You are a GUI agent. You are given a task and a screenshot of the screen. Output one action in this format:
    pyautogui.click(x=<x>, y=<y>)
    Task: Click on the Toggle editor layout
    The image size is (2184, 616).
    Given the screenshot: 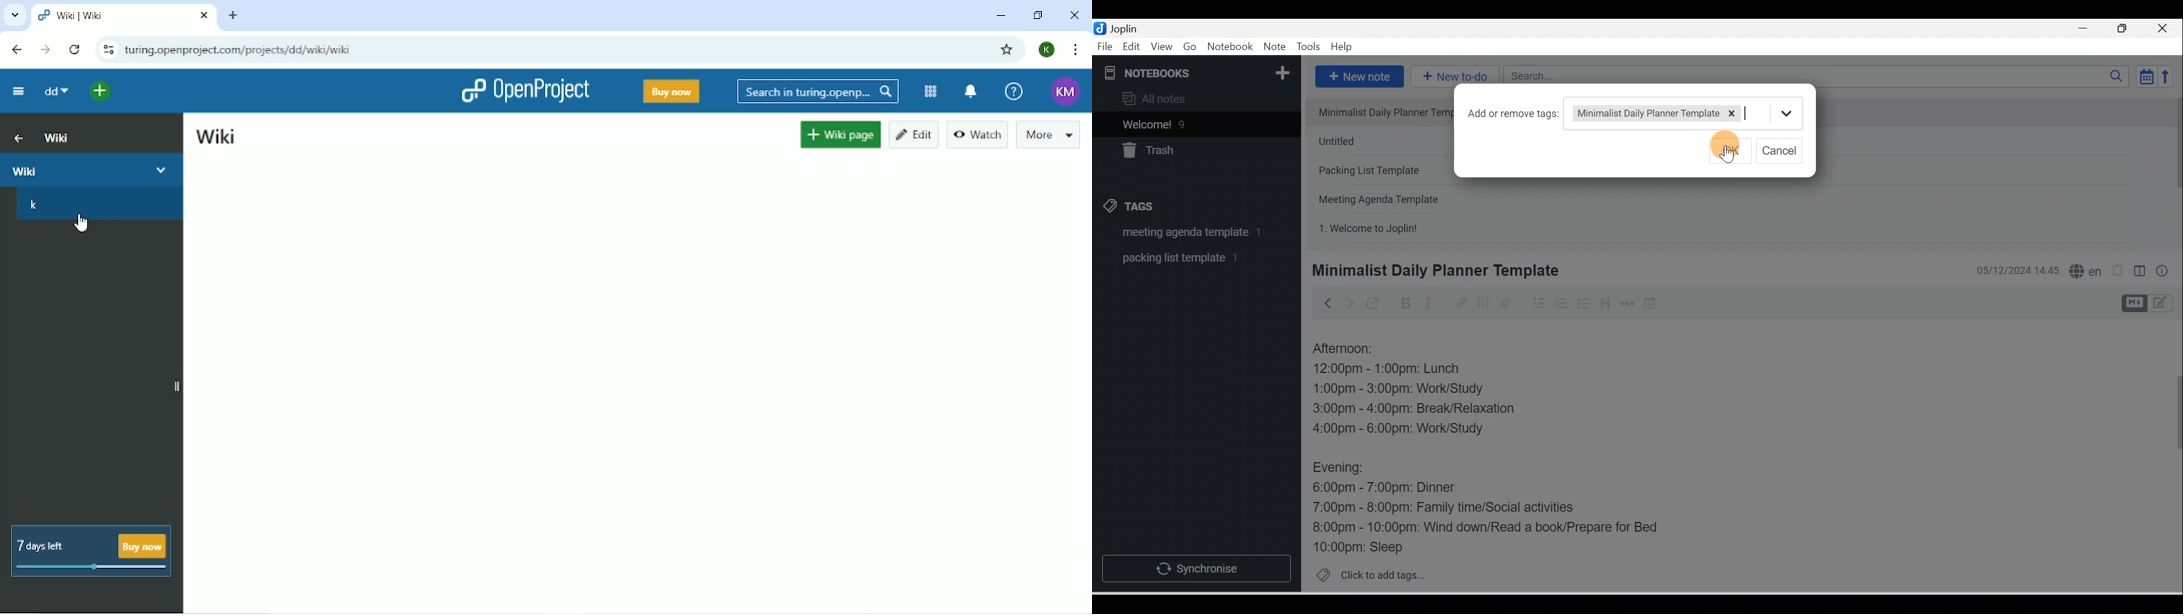 What is the action you would take?
    pyautogui.click(x=2152, y=304)
    